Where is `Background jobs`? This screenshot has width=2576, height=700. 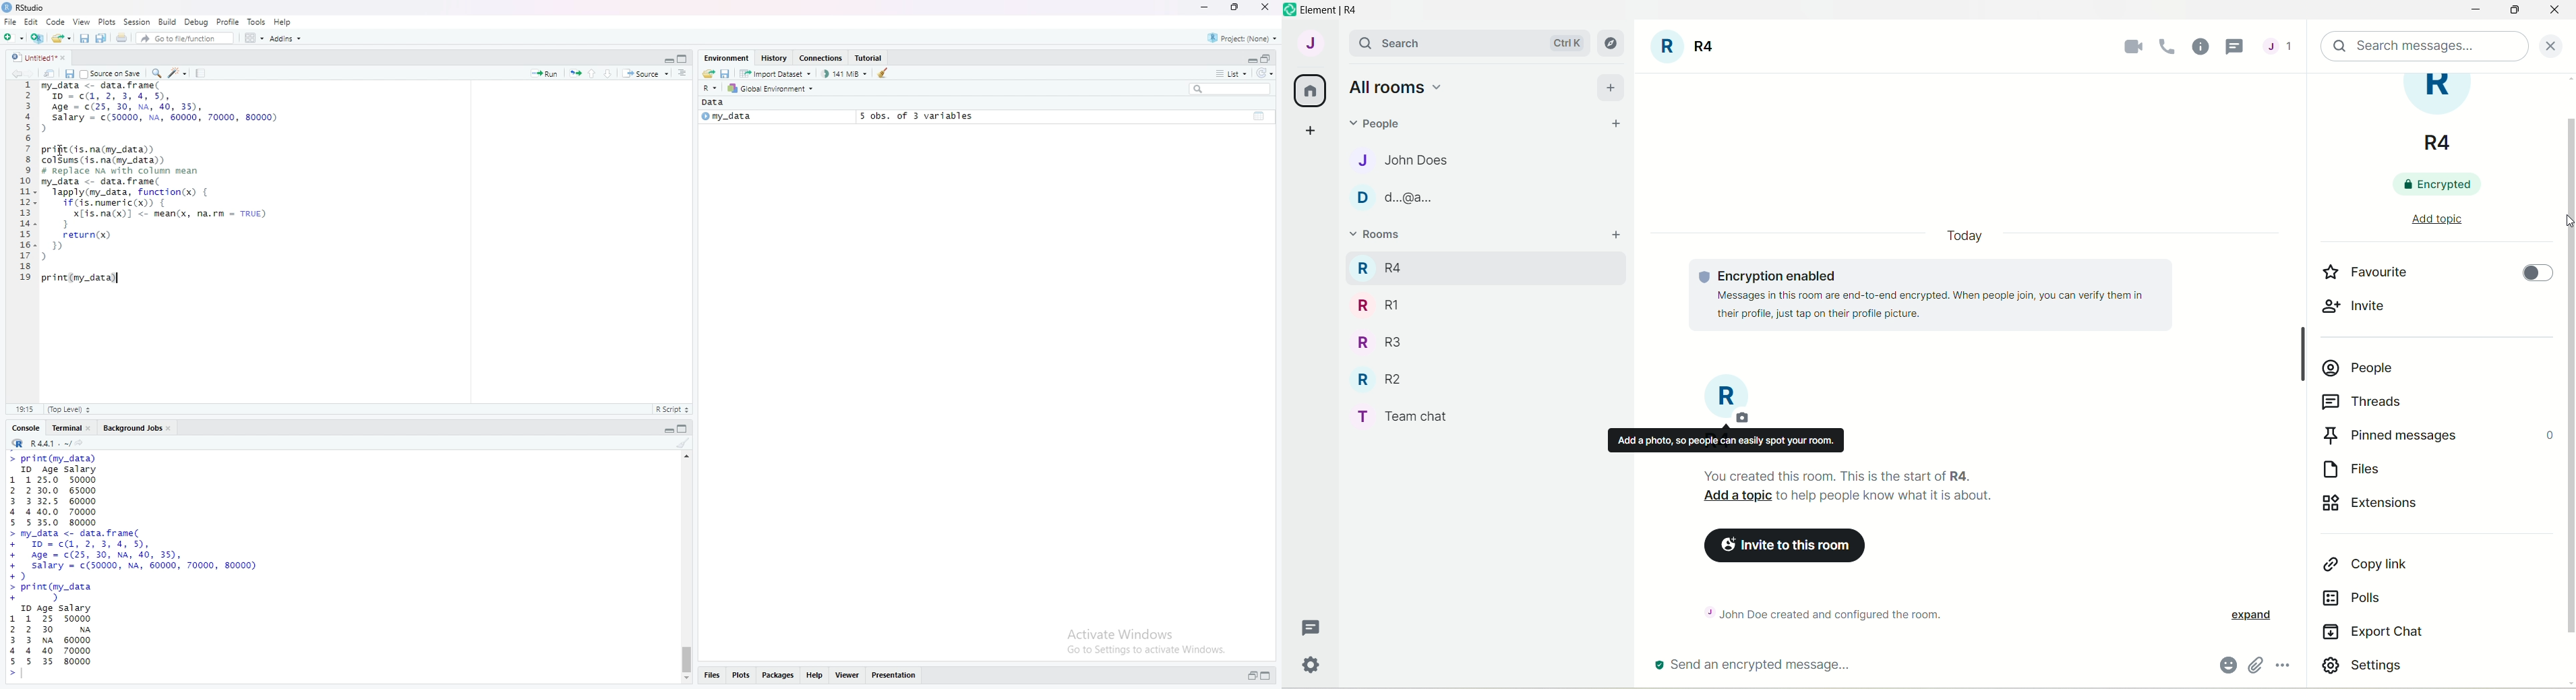 Background jobs is located at coordinates (140, 429).